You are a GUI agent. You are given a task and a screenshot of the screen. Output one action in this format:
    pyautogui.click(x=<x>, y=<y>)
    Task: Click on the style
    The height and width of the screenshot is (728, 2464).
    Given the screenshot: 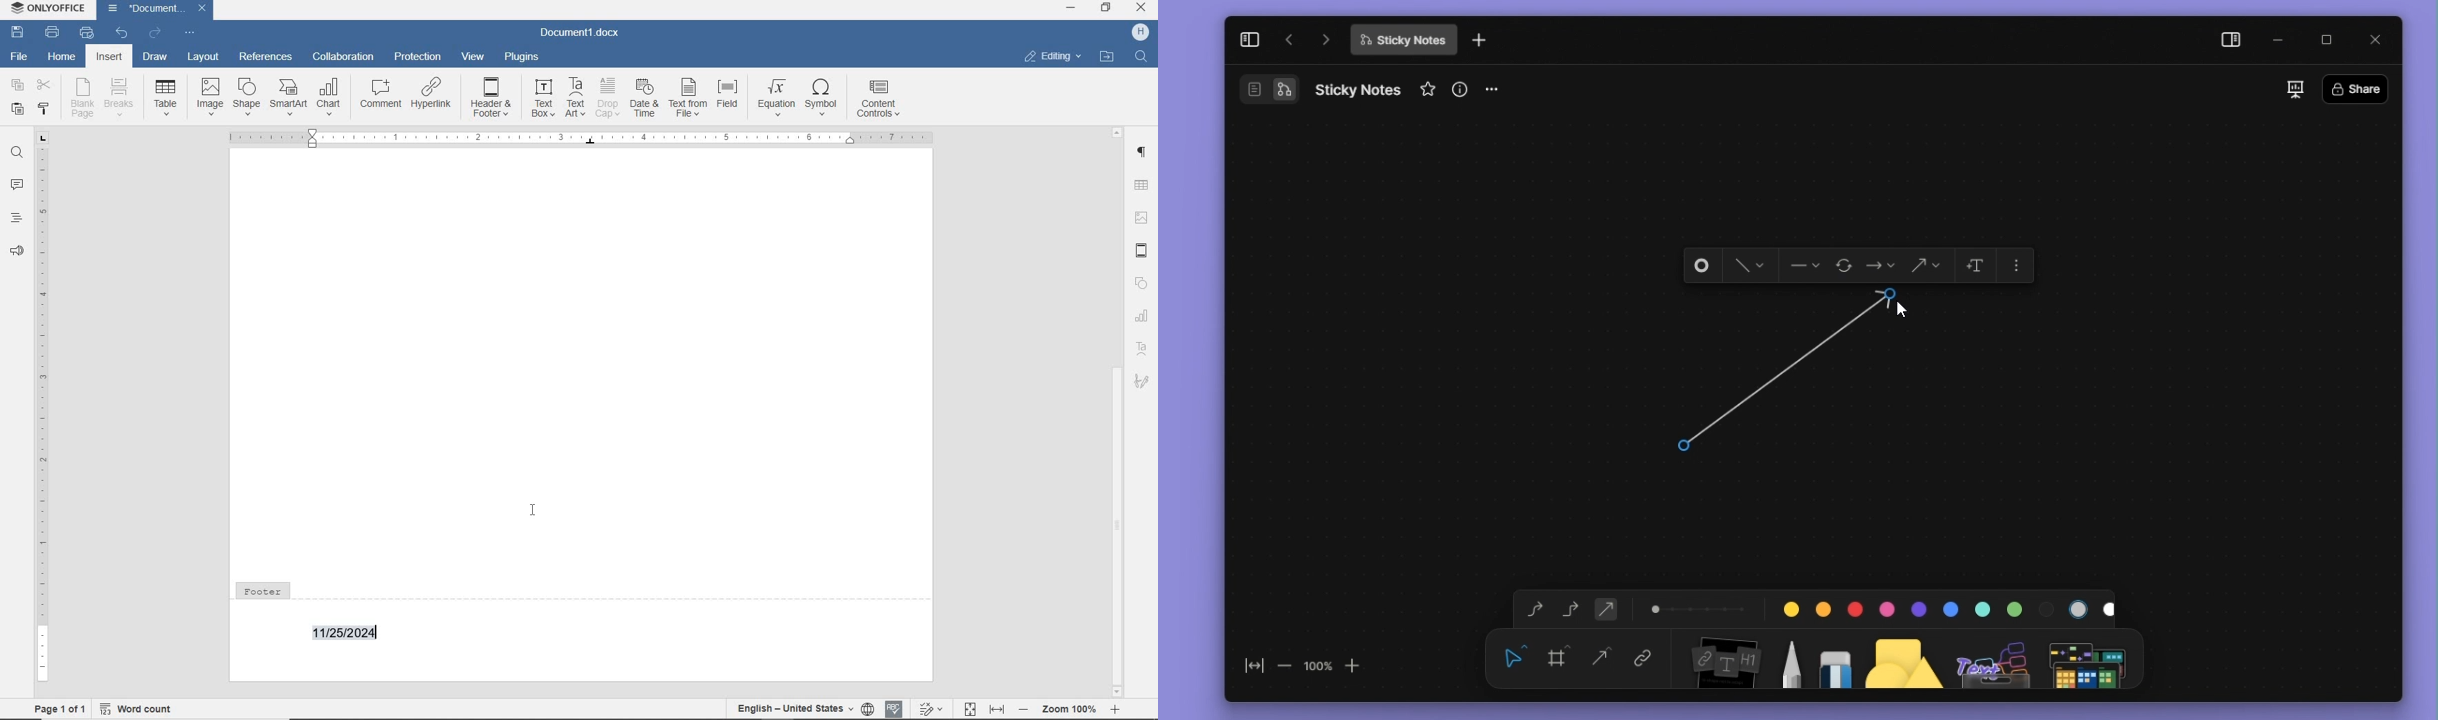 What is the action you would take?
    pyautogui.click(x=1744, y=266)
    